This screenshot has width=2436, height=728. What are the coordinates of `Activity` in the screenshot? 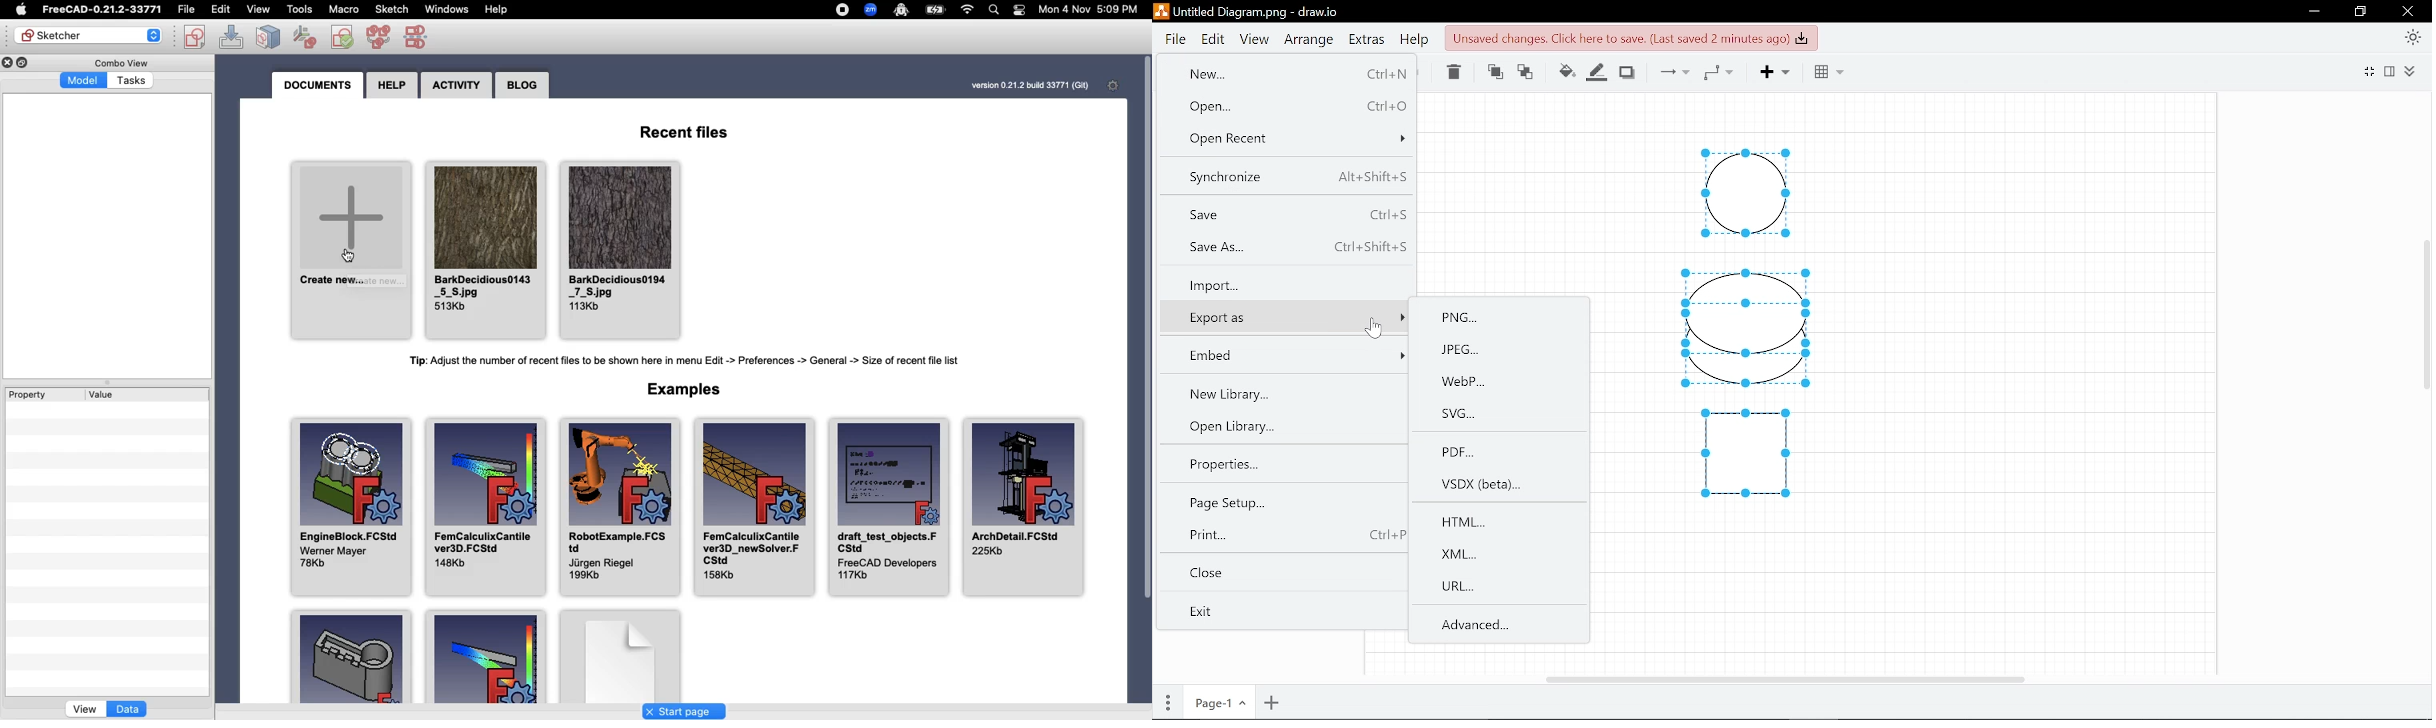 It's located at (457, 86).